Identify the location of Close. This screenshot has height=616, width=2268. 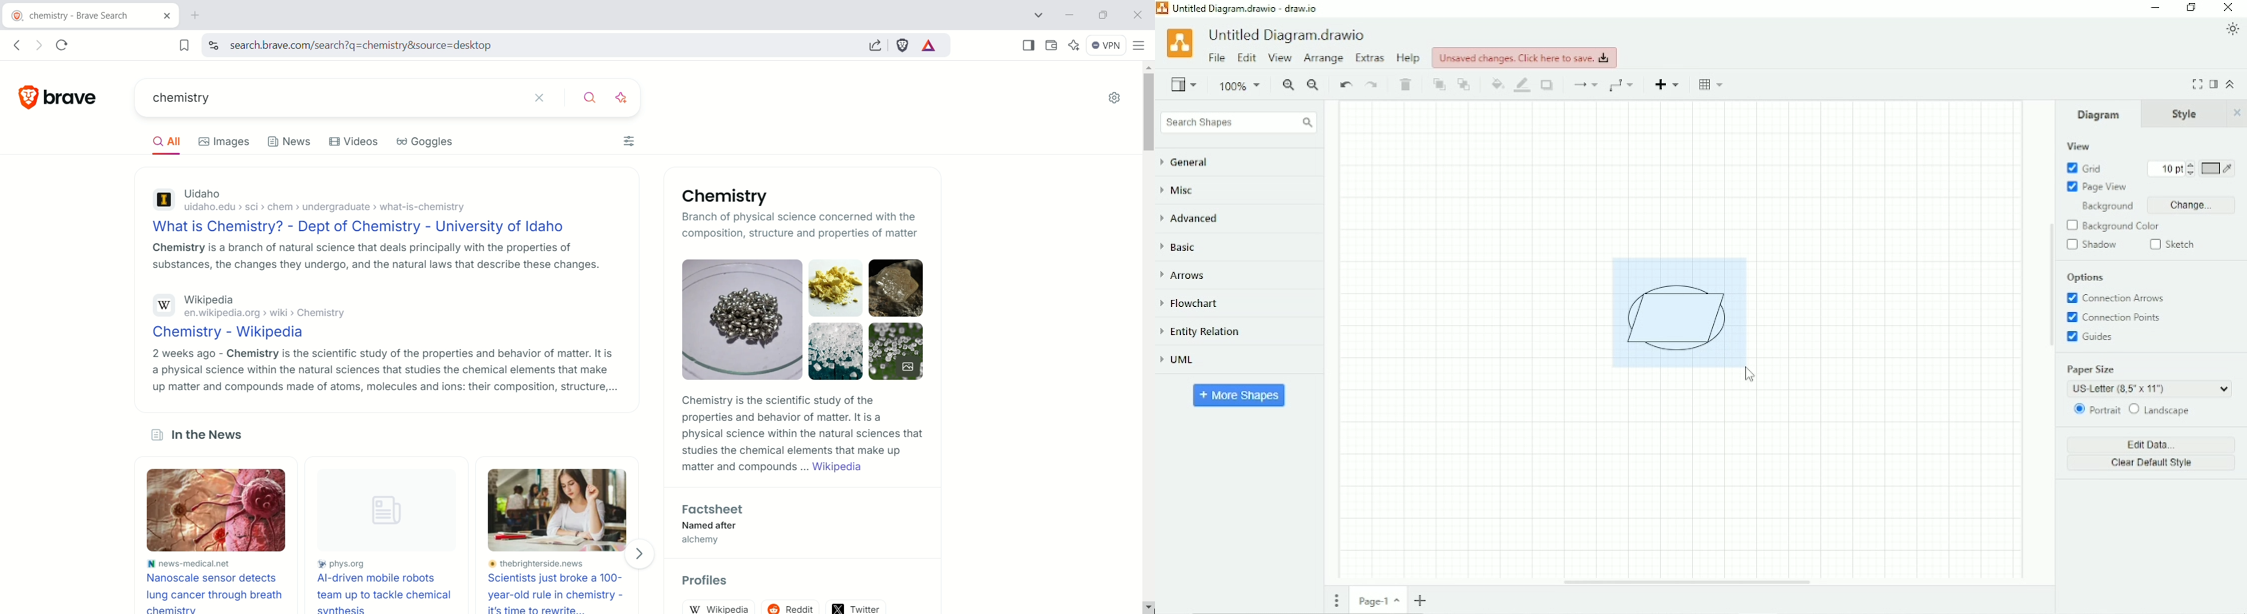
(2229, 8).